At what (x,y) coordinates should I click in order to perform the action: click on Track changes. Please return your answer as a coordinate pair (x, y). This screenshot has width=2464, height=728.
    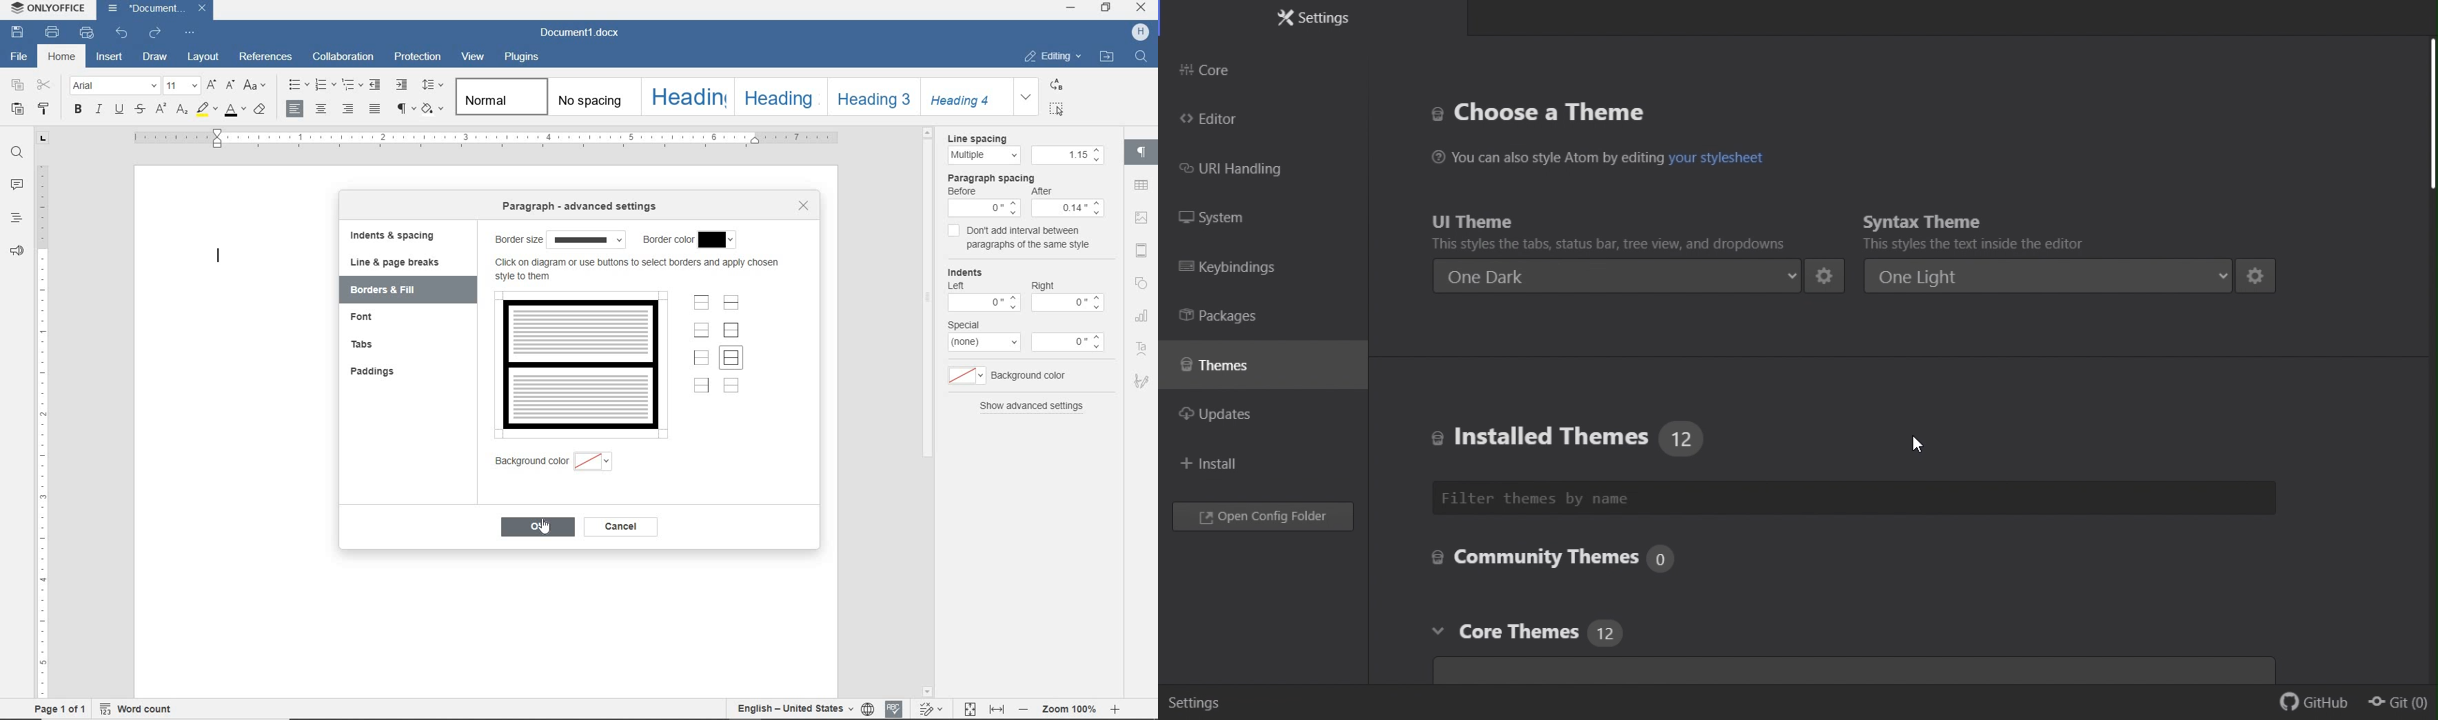
    Looking at the image, I should click on (932, 710).